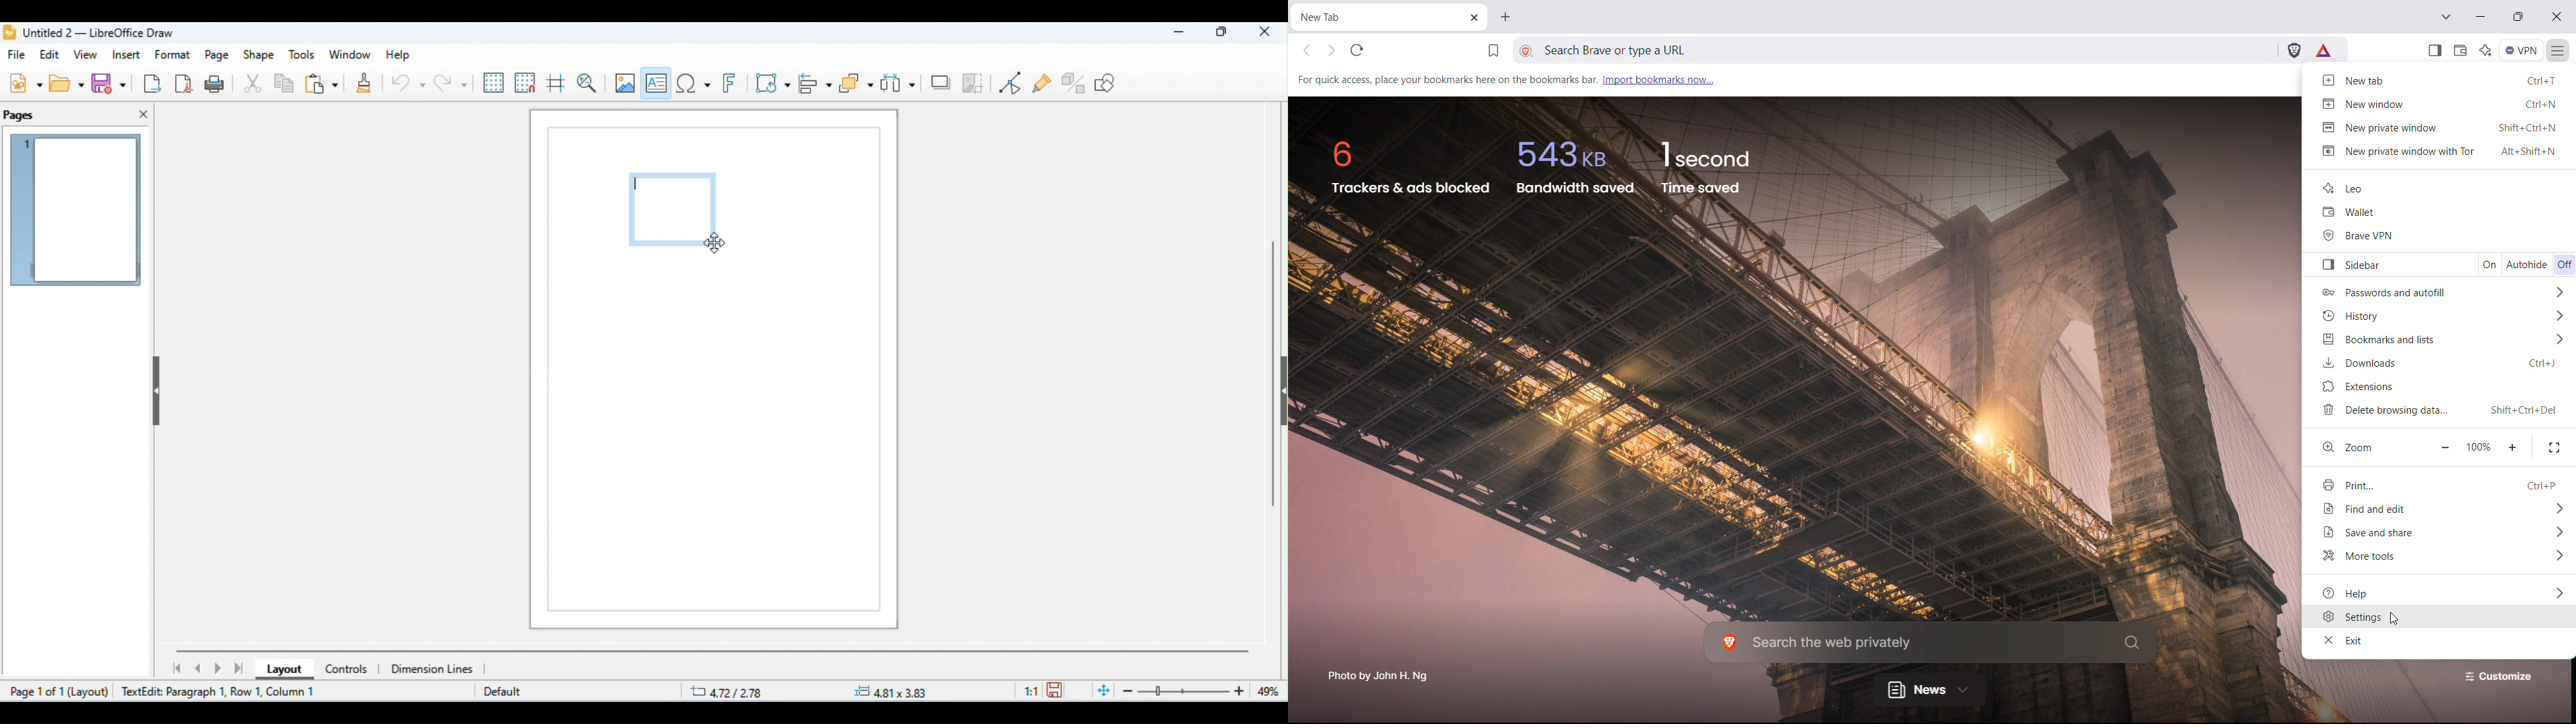 The height and width of the screenshot is (728, 2576). I want to click on export, so click(152, 83).